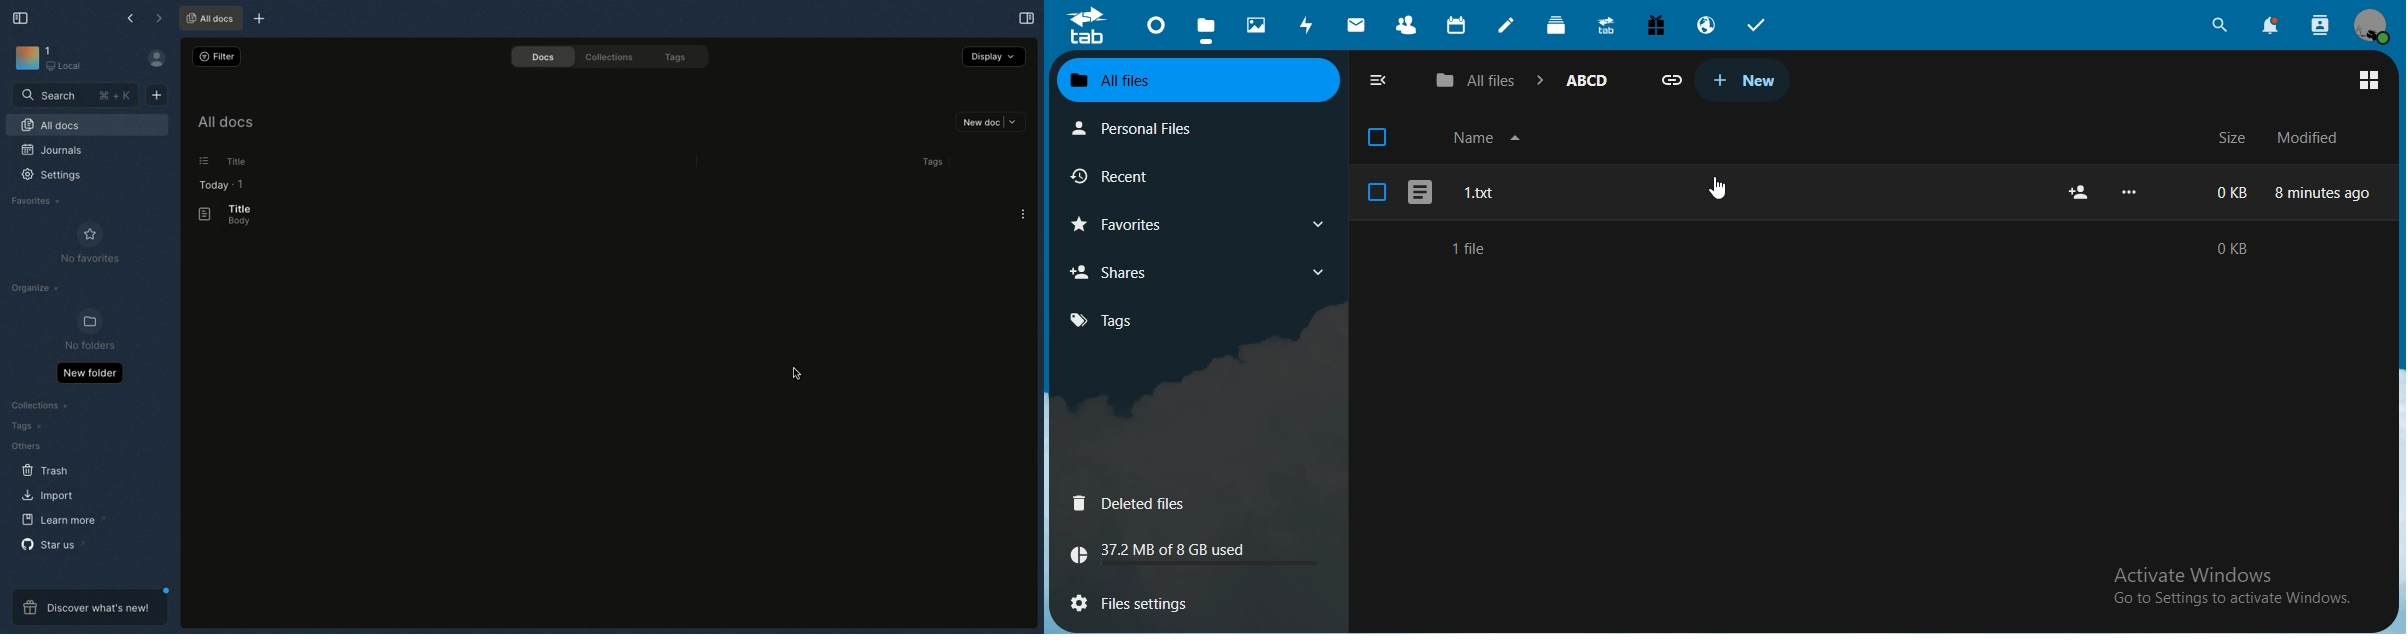 The image size is (2408, 644). What do you see at coordinates (1714, 187) in the screenshot?
I see `cursor` at bounding box center [1714, 187].